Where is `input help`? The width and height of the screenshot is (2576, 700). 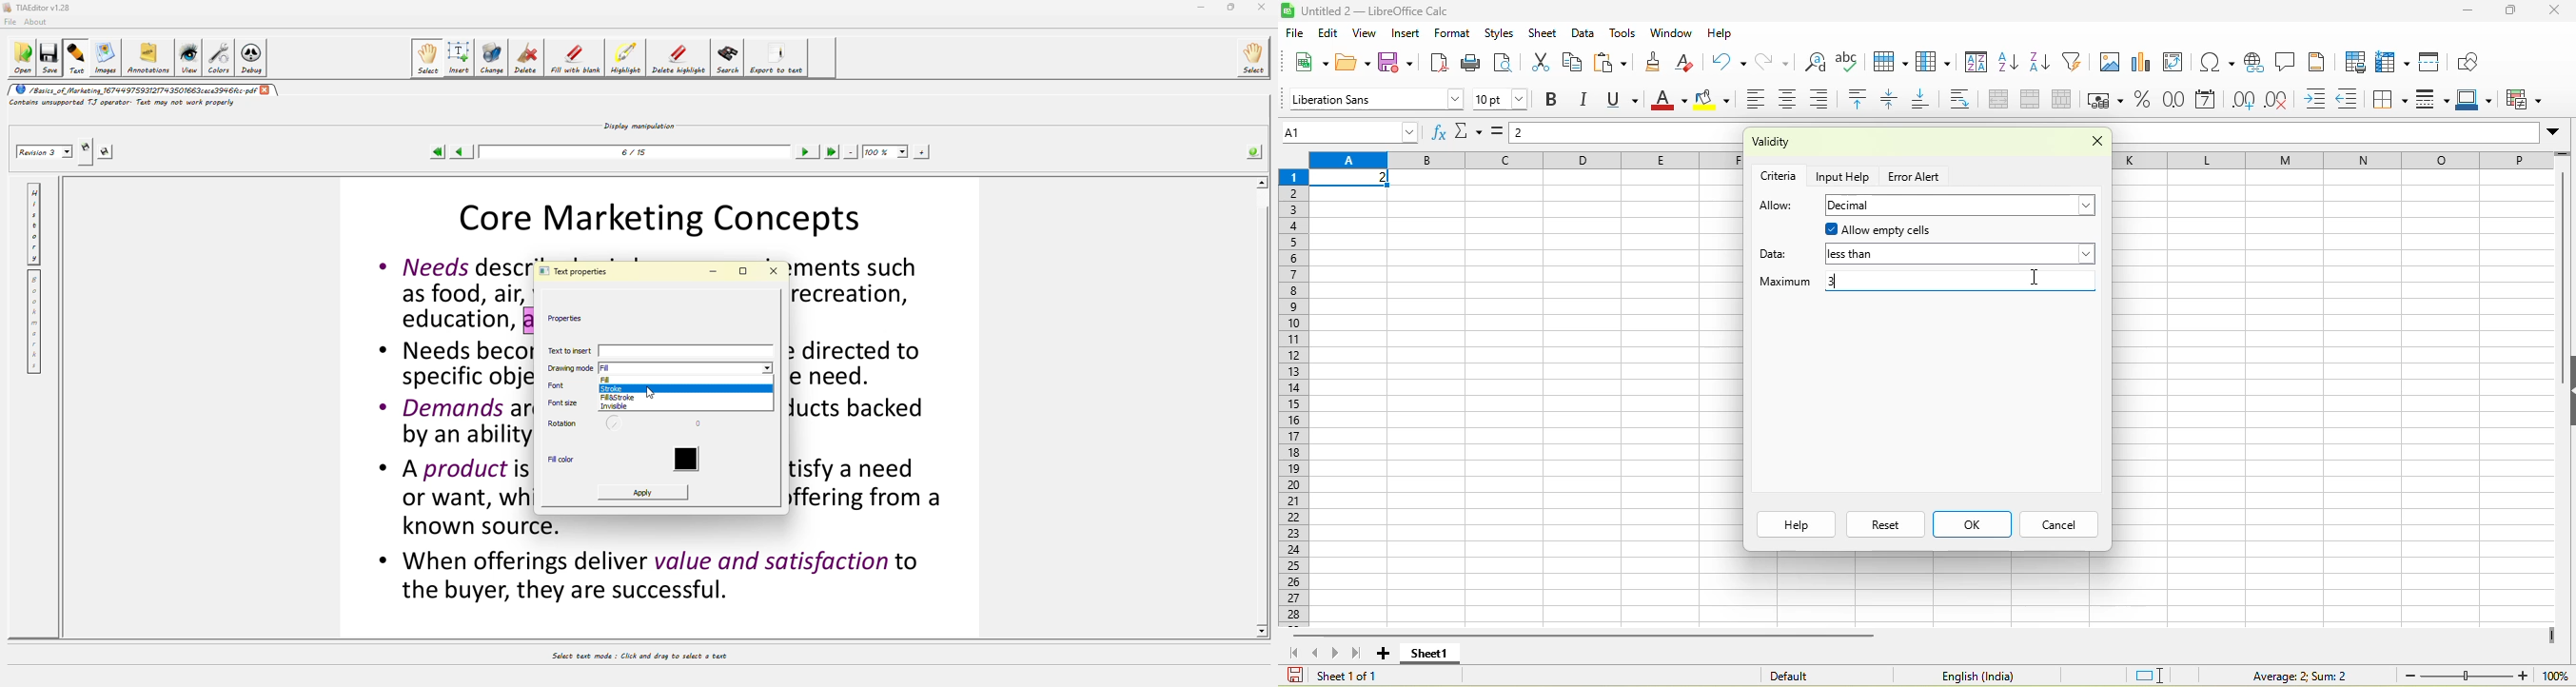 input help is located at coordinates (1845, 175).